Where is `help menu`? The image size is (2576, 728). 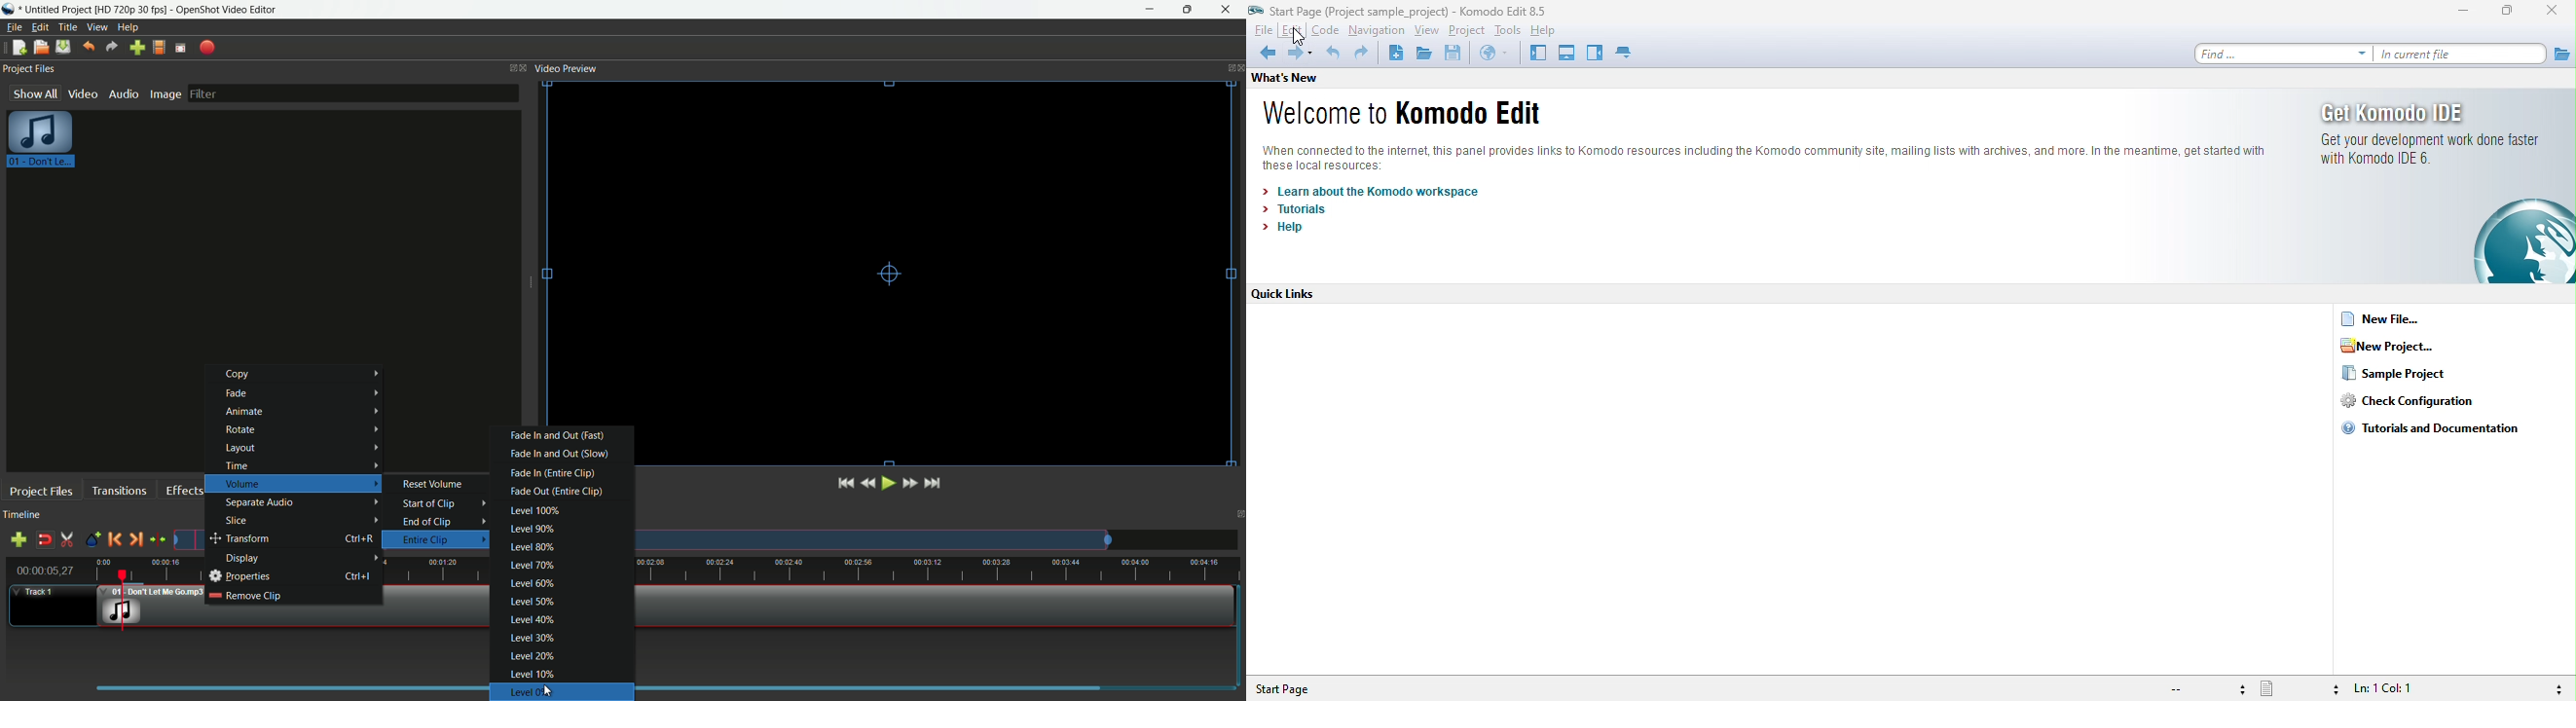 help menu is located at coordinates (128, 27).